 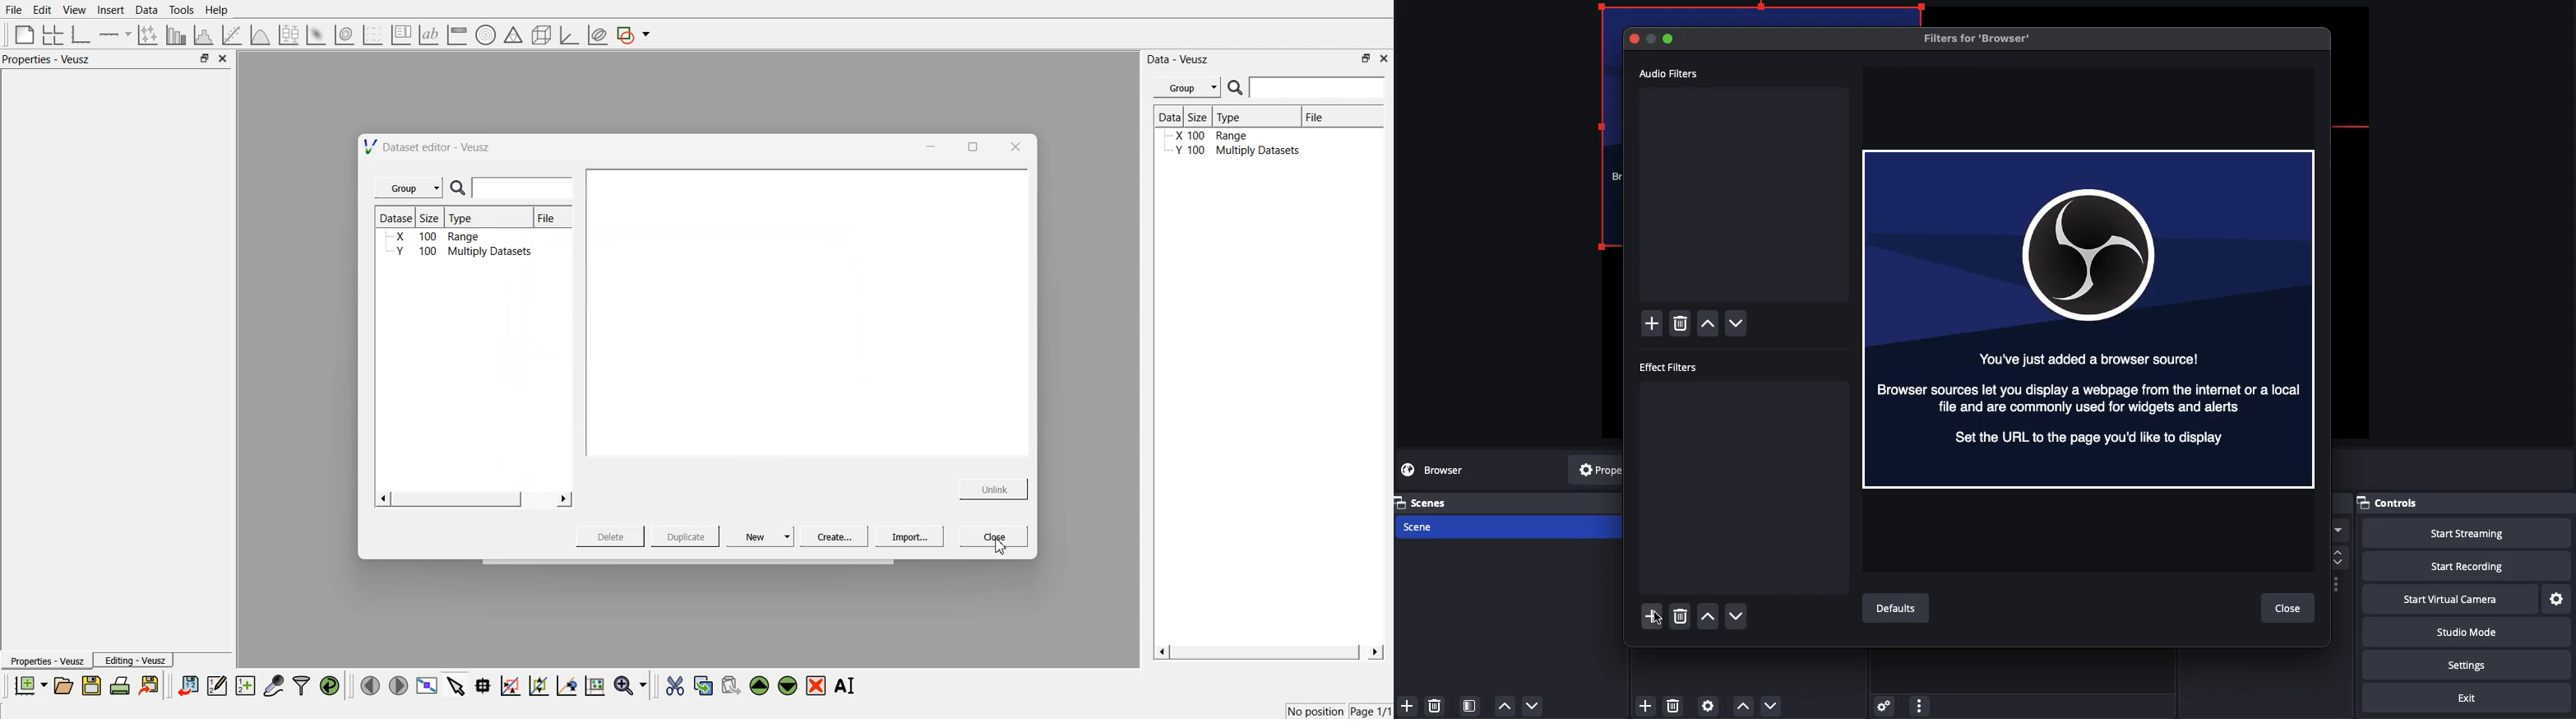 What do you see at coordinates (674, 686) in the screenshot?
I see `cut the selected widgets` at bounding box center [674, 686].